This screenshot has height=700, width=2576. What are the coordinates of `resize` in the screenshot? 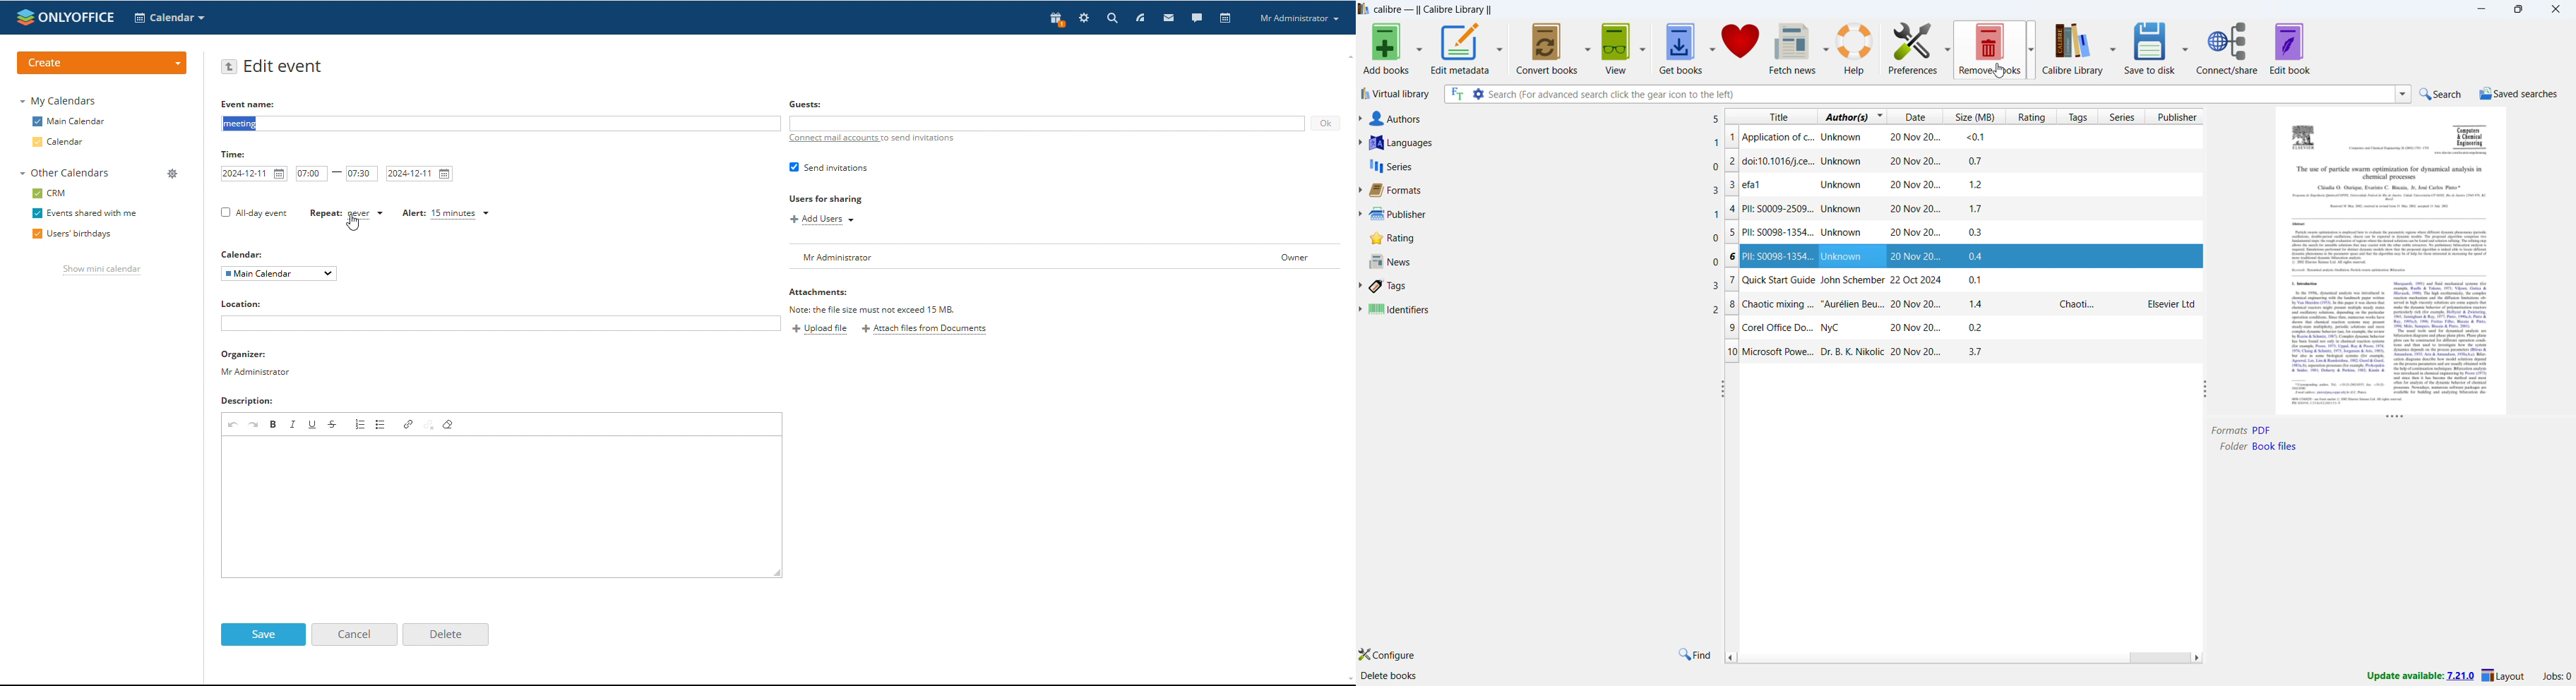 It's located at (1722, 389).